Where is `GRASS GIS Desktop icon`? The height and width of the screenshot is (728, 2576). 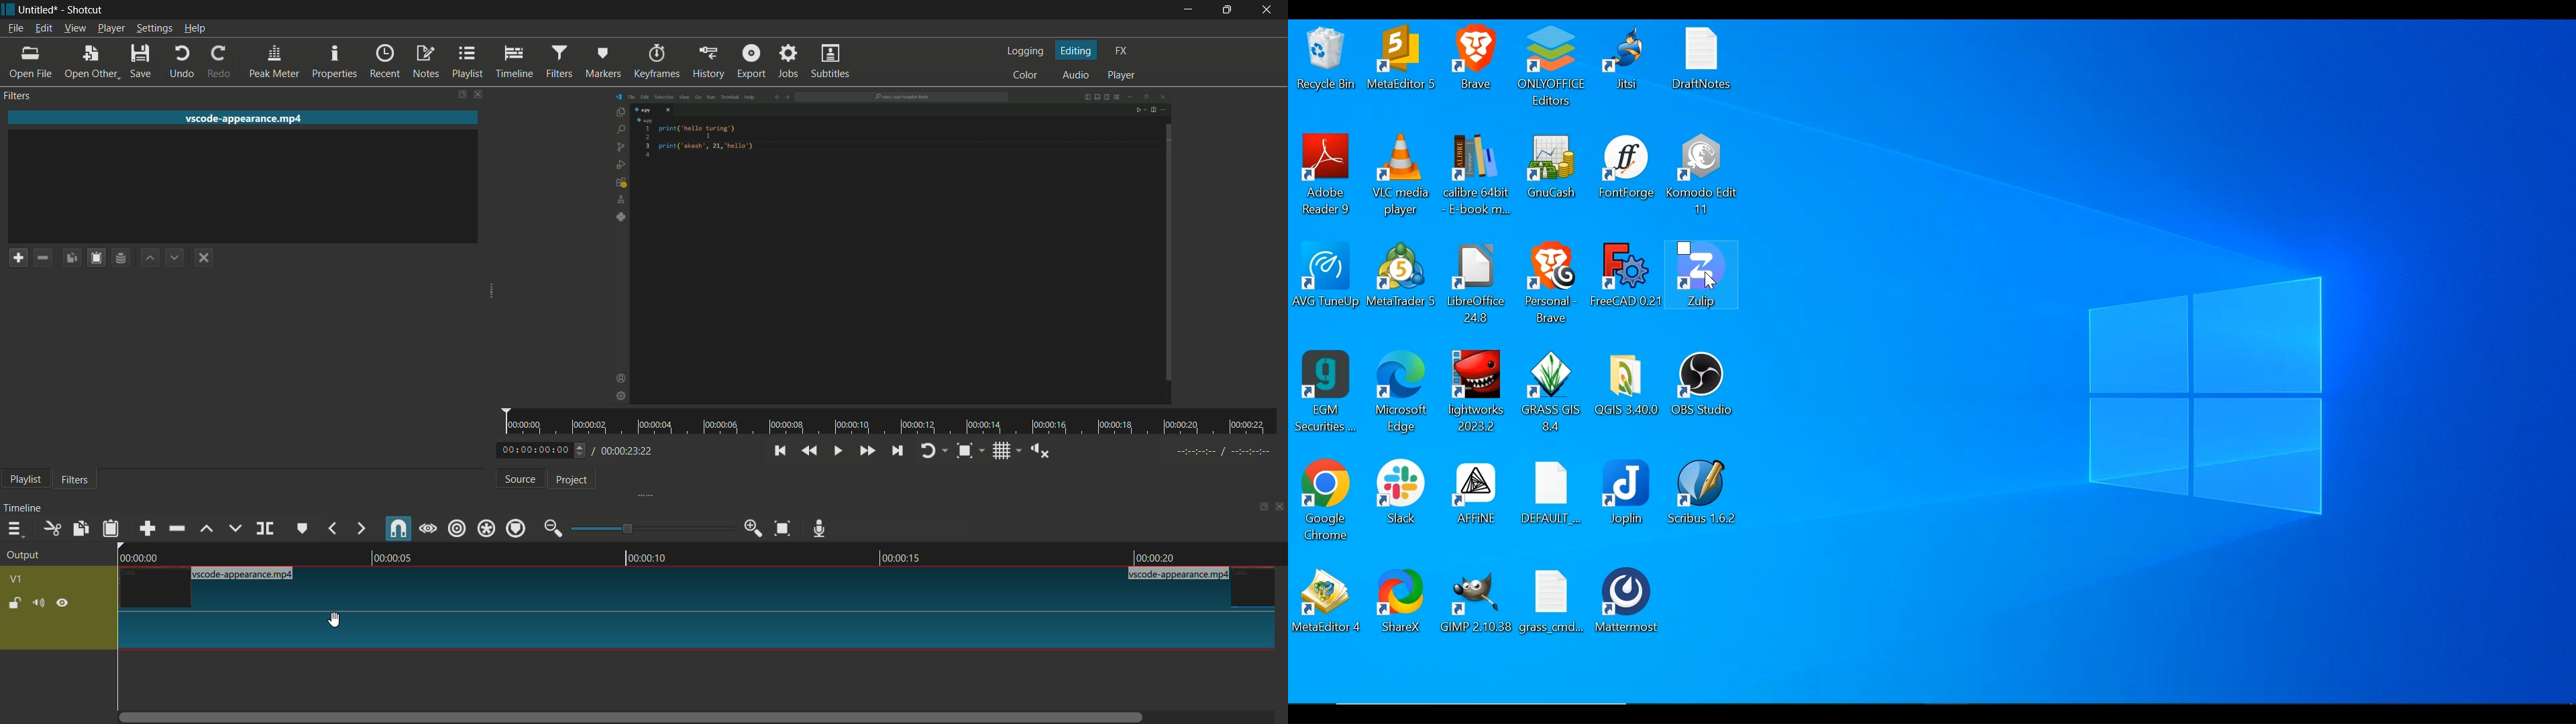
GRASS GIS Desktop icon is located at coordinates (1553, 390).